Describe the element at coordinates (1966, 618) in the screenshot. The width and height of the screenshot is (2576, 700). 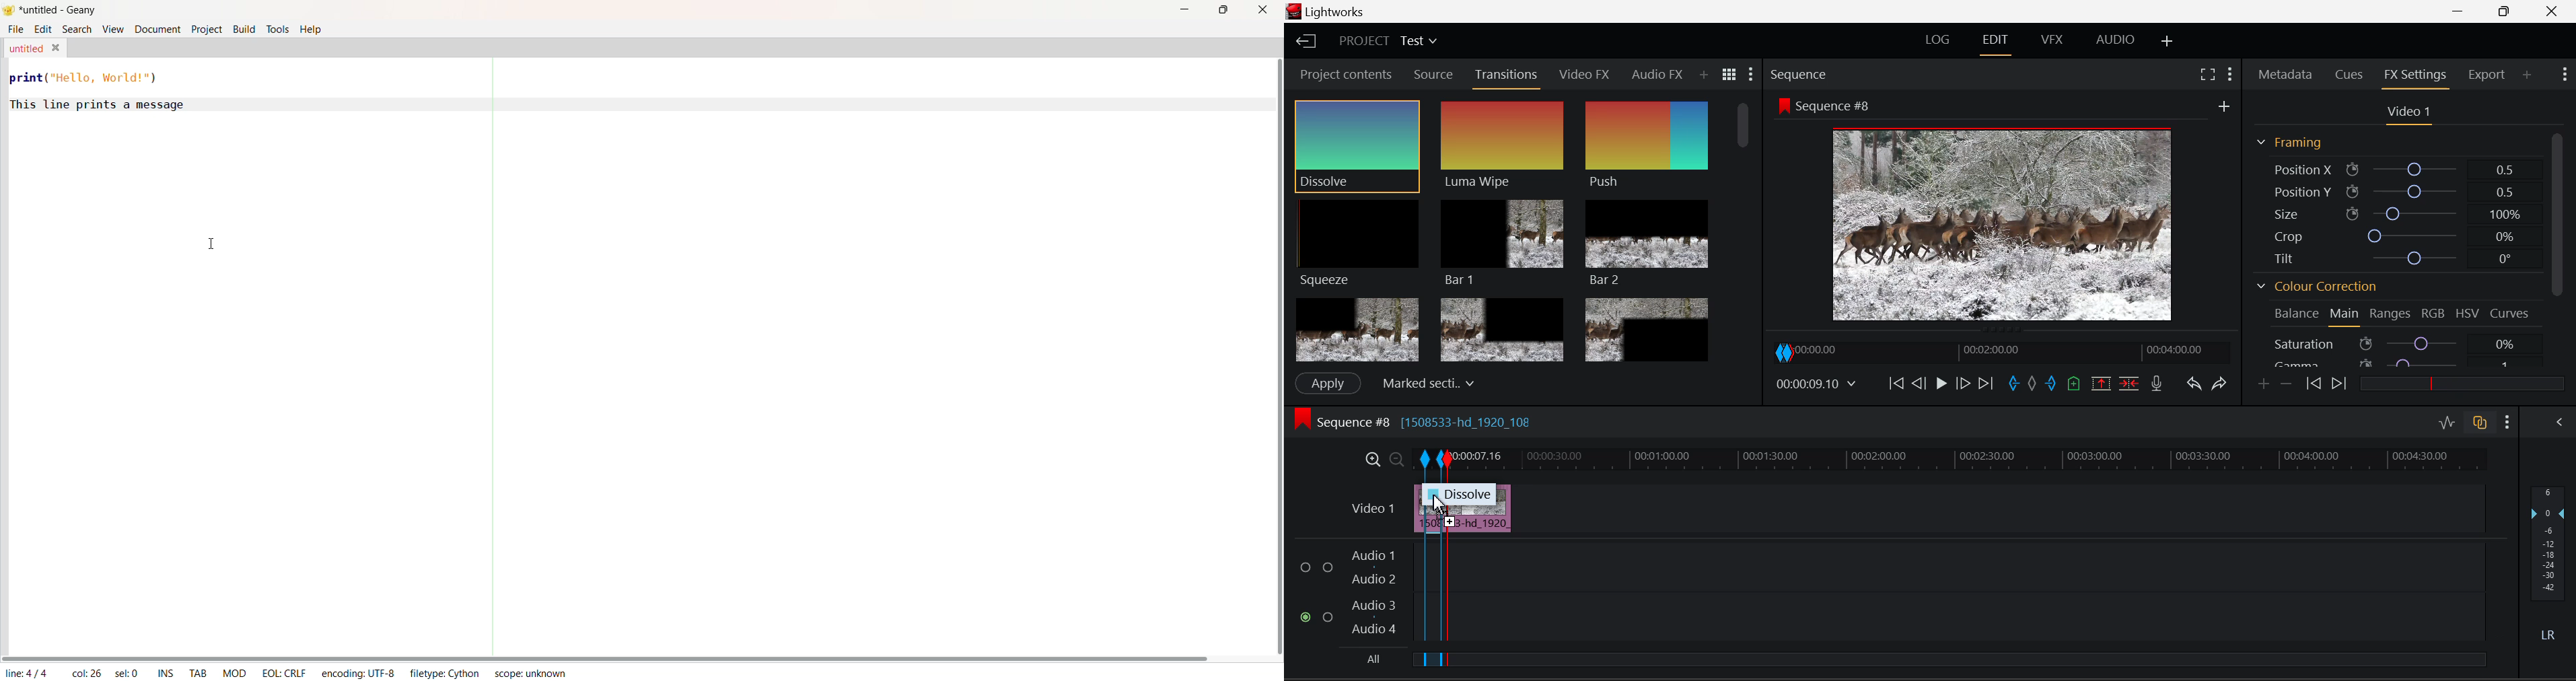
I see `Audio Input Field` at that location.